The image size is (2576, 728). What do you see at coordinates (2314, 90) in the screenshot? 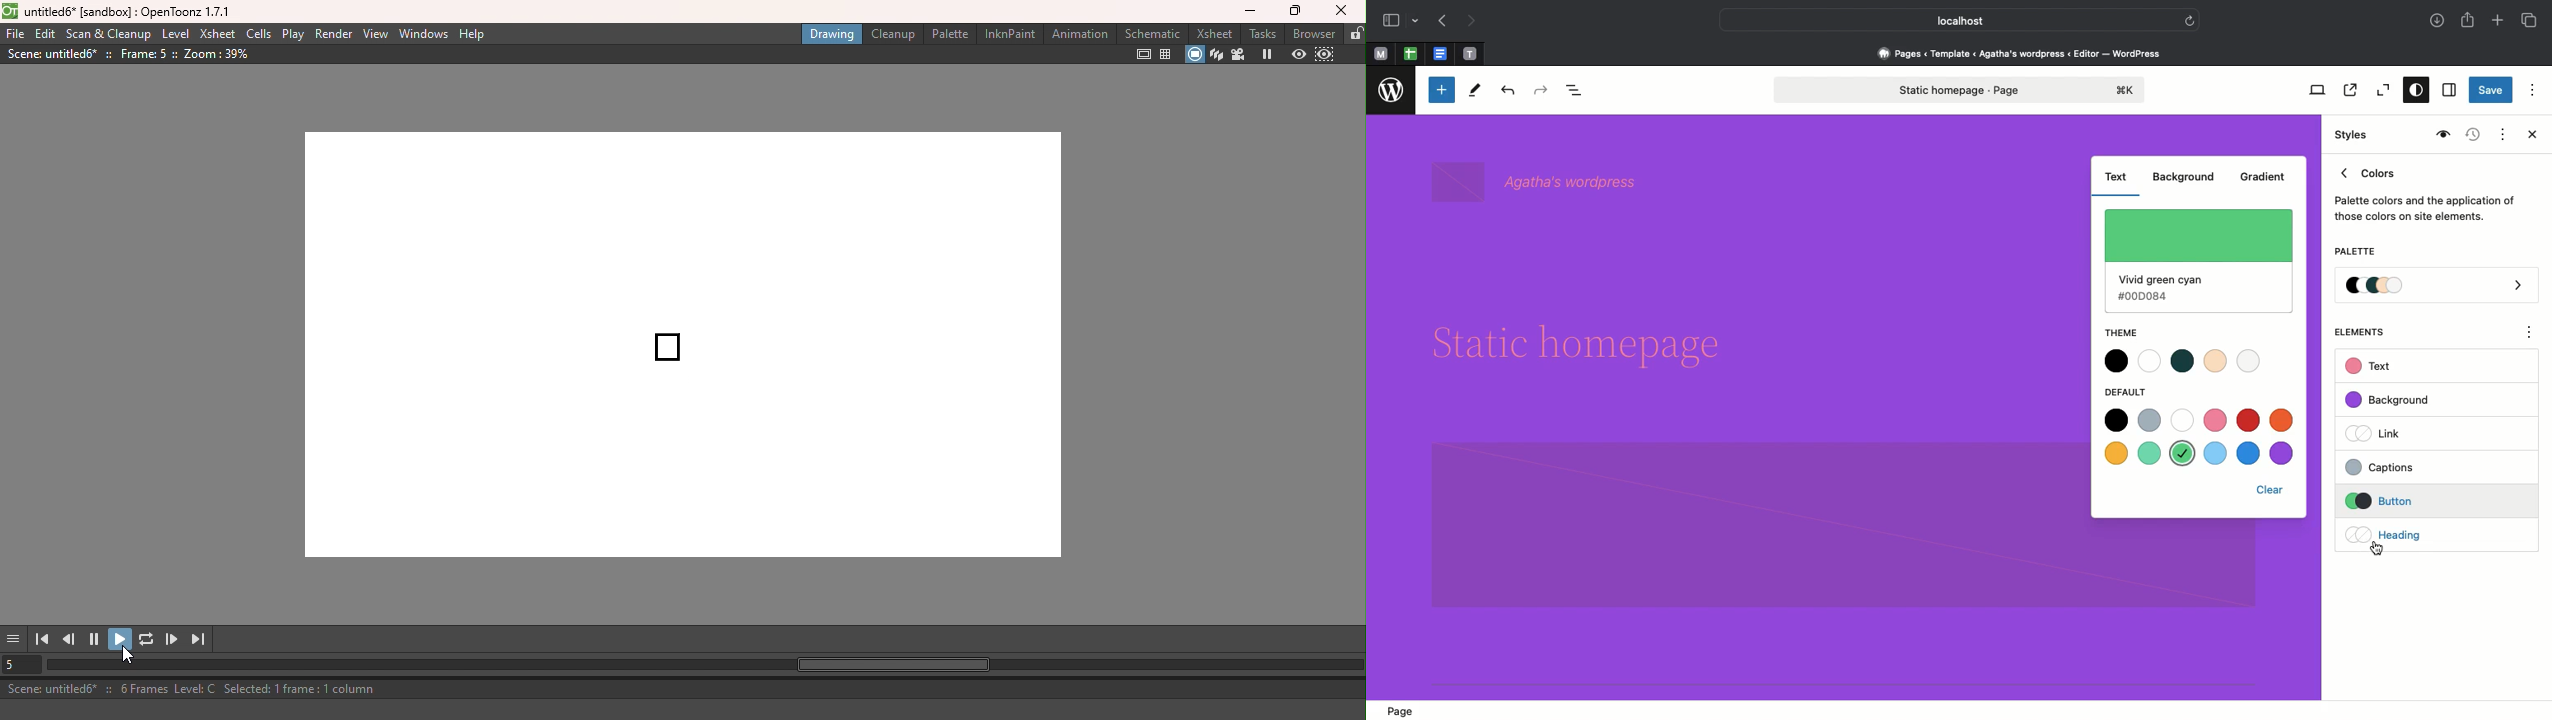
I see `View` at bounding box center [2314, 90].